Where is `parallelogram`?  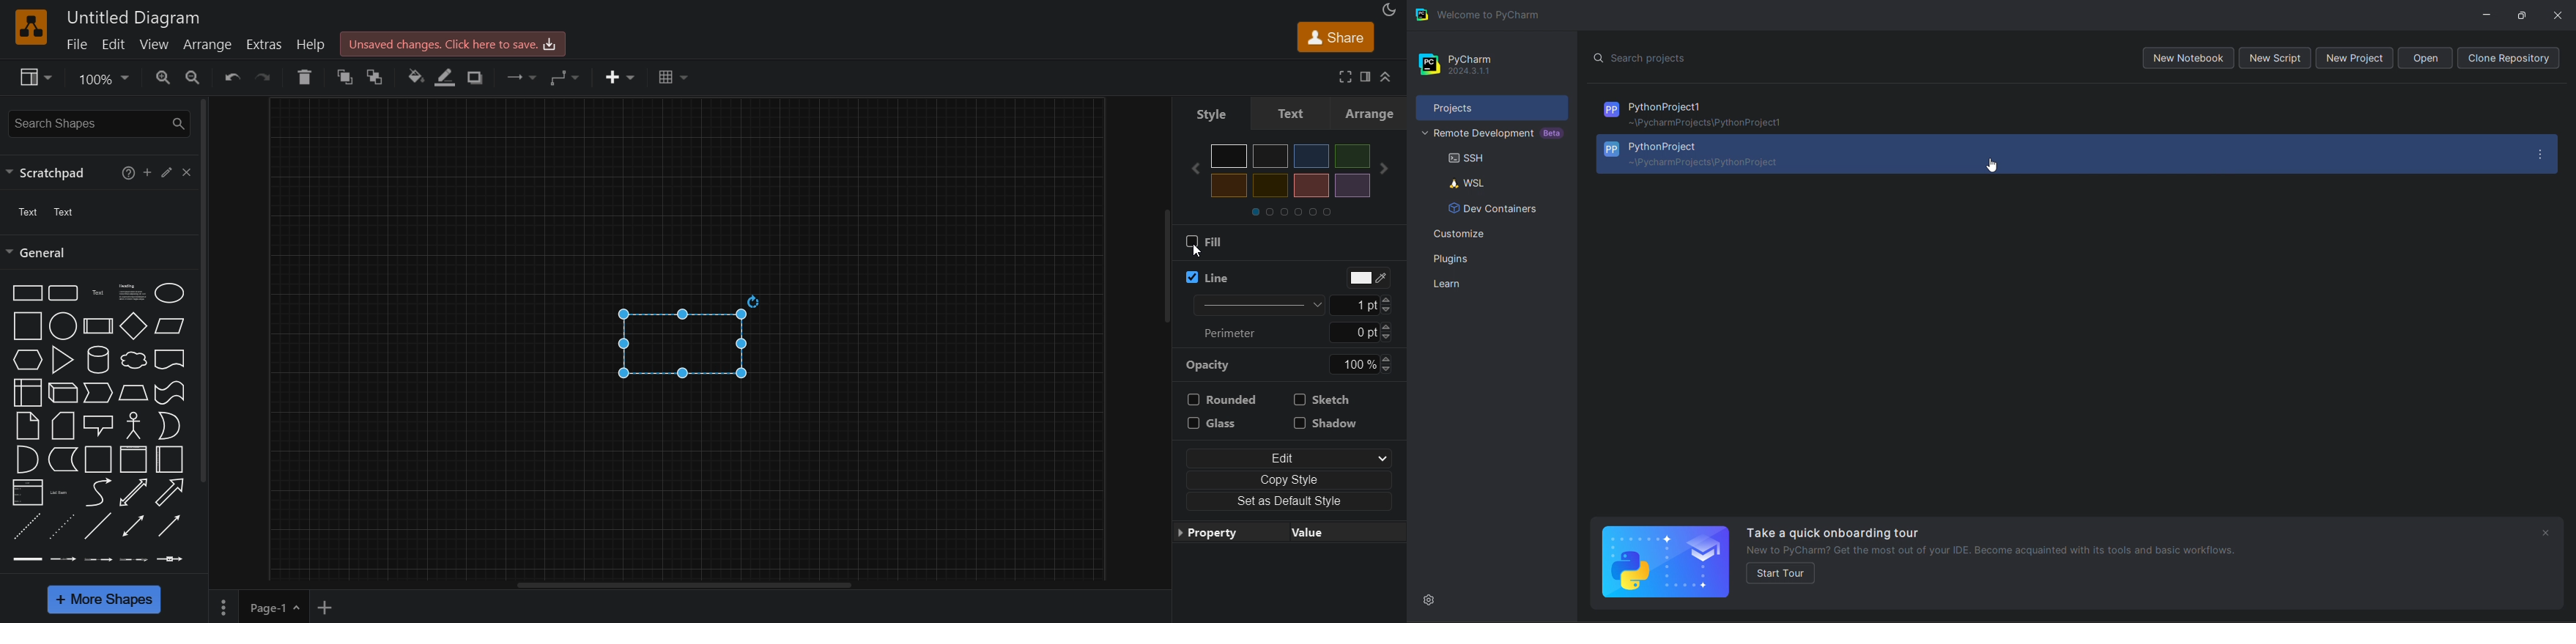
parallelogram is located at coordinates (172, 328).